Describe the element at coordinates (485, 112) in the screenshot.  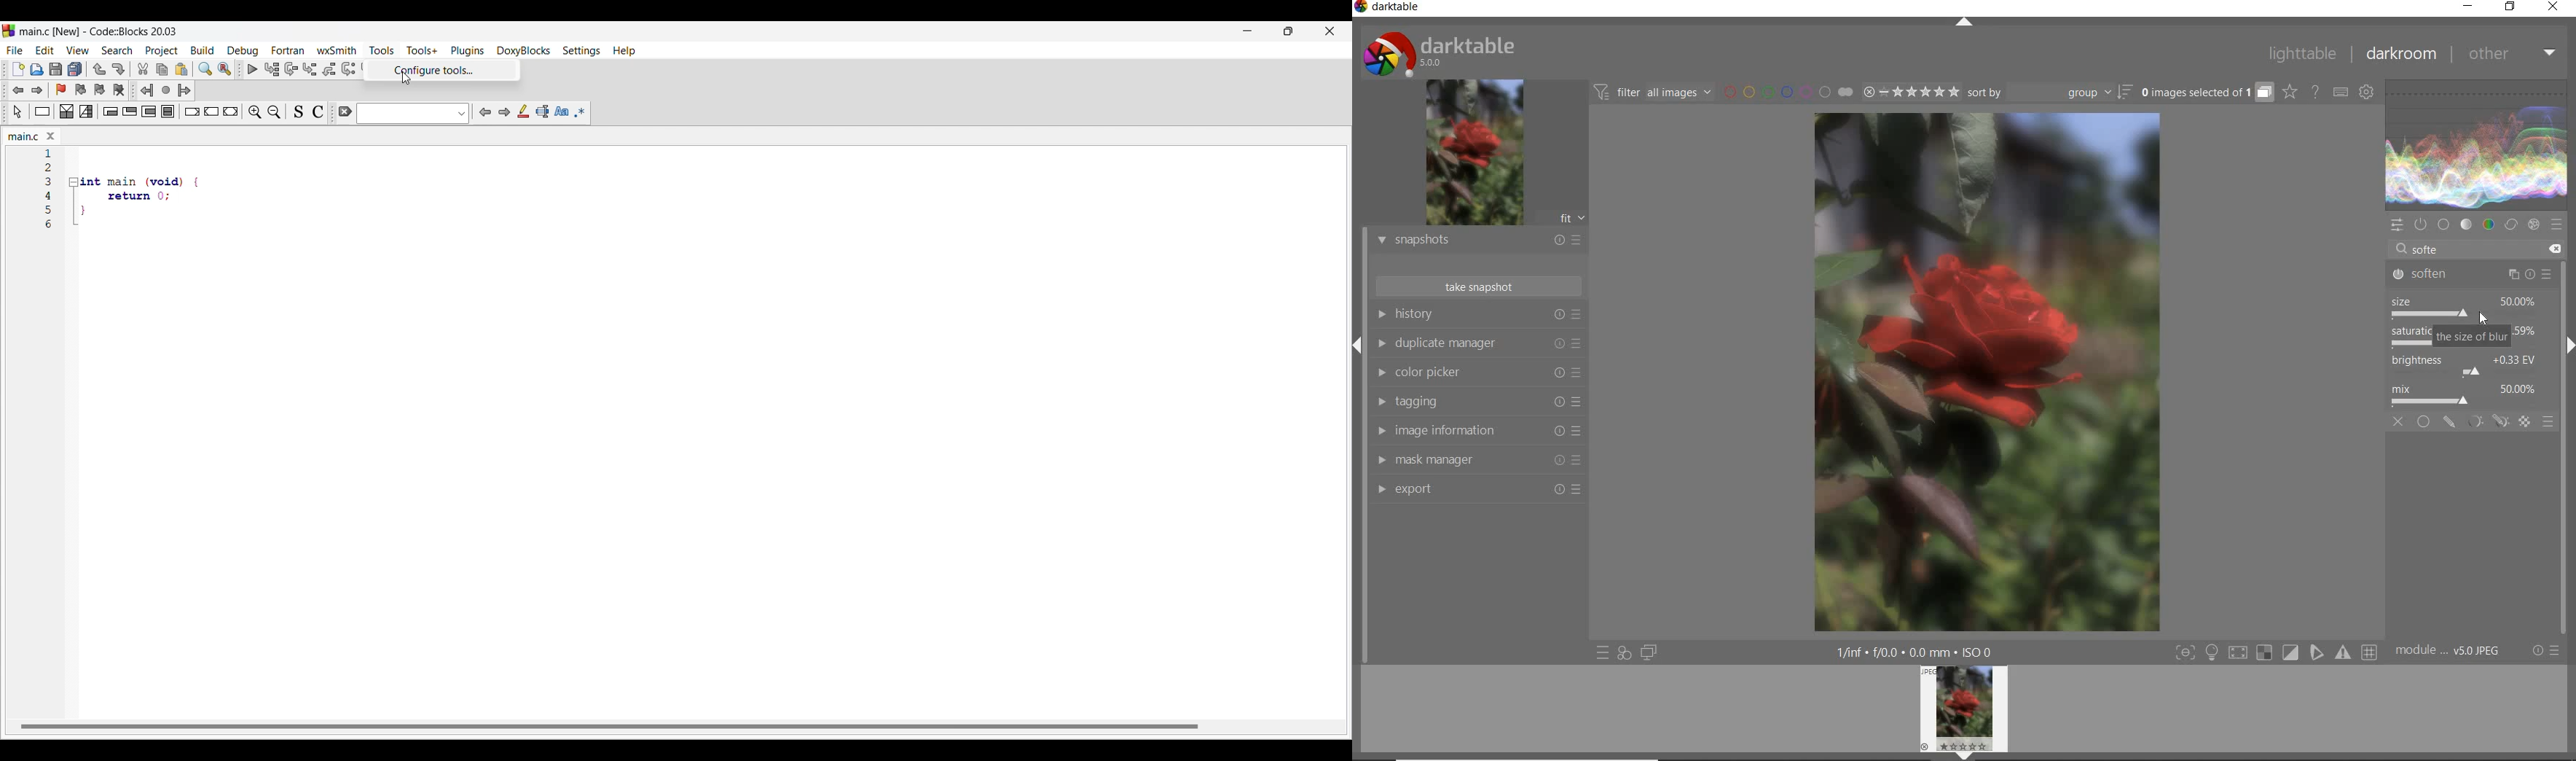
I see `Previous` at that location.